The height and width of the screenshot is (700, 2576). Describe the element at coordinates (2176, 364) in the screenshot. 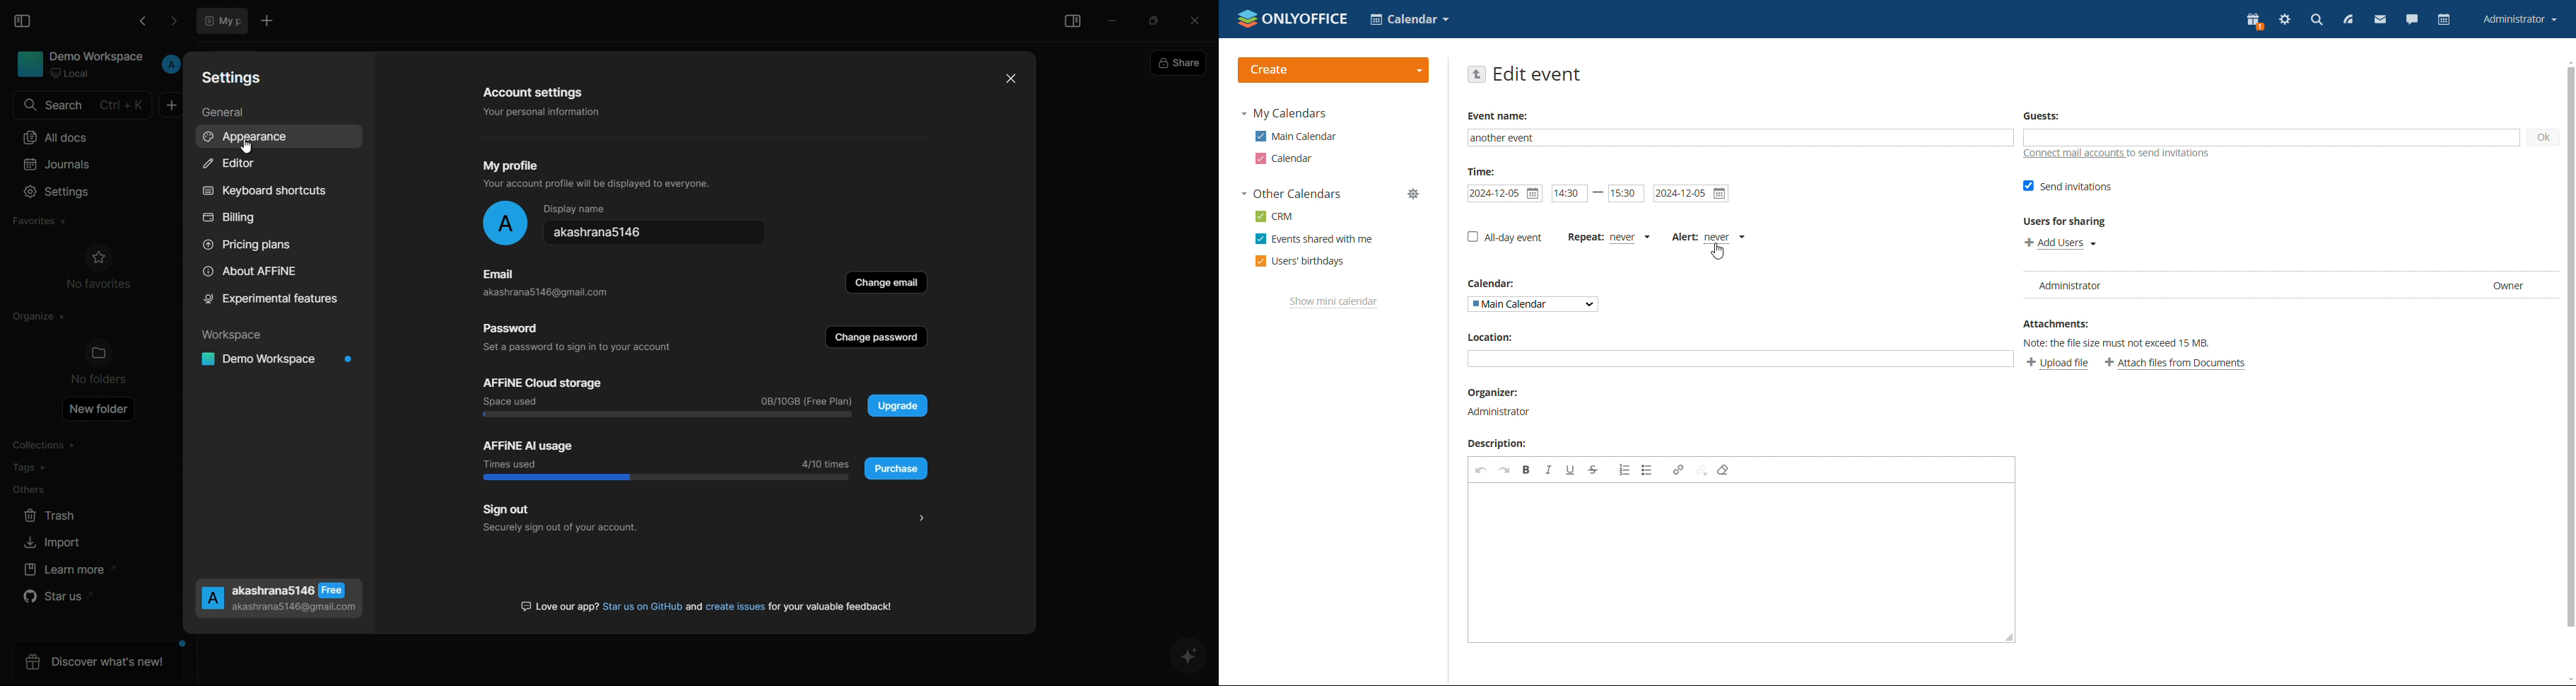

I see `attach files from documents` at that location.